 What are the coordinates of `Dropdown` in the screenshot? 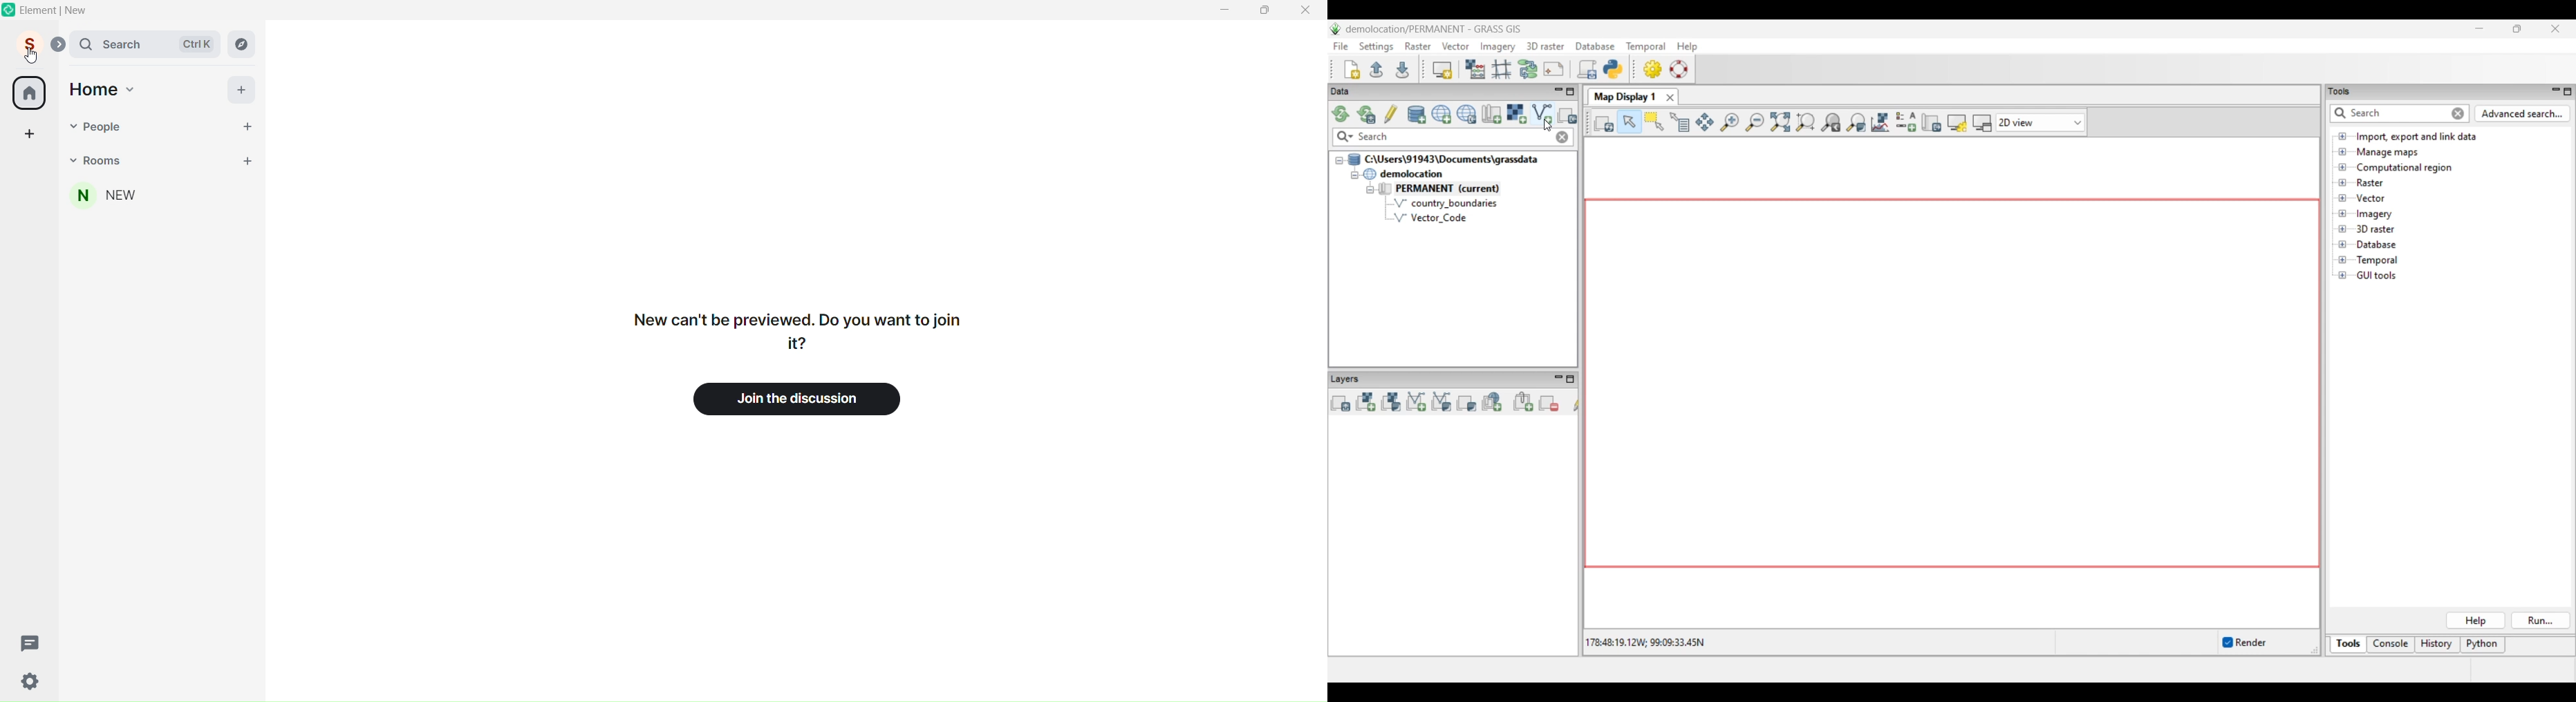 It's located at (69, 125).